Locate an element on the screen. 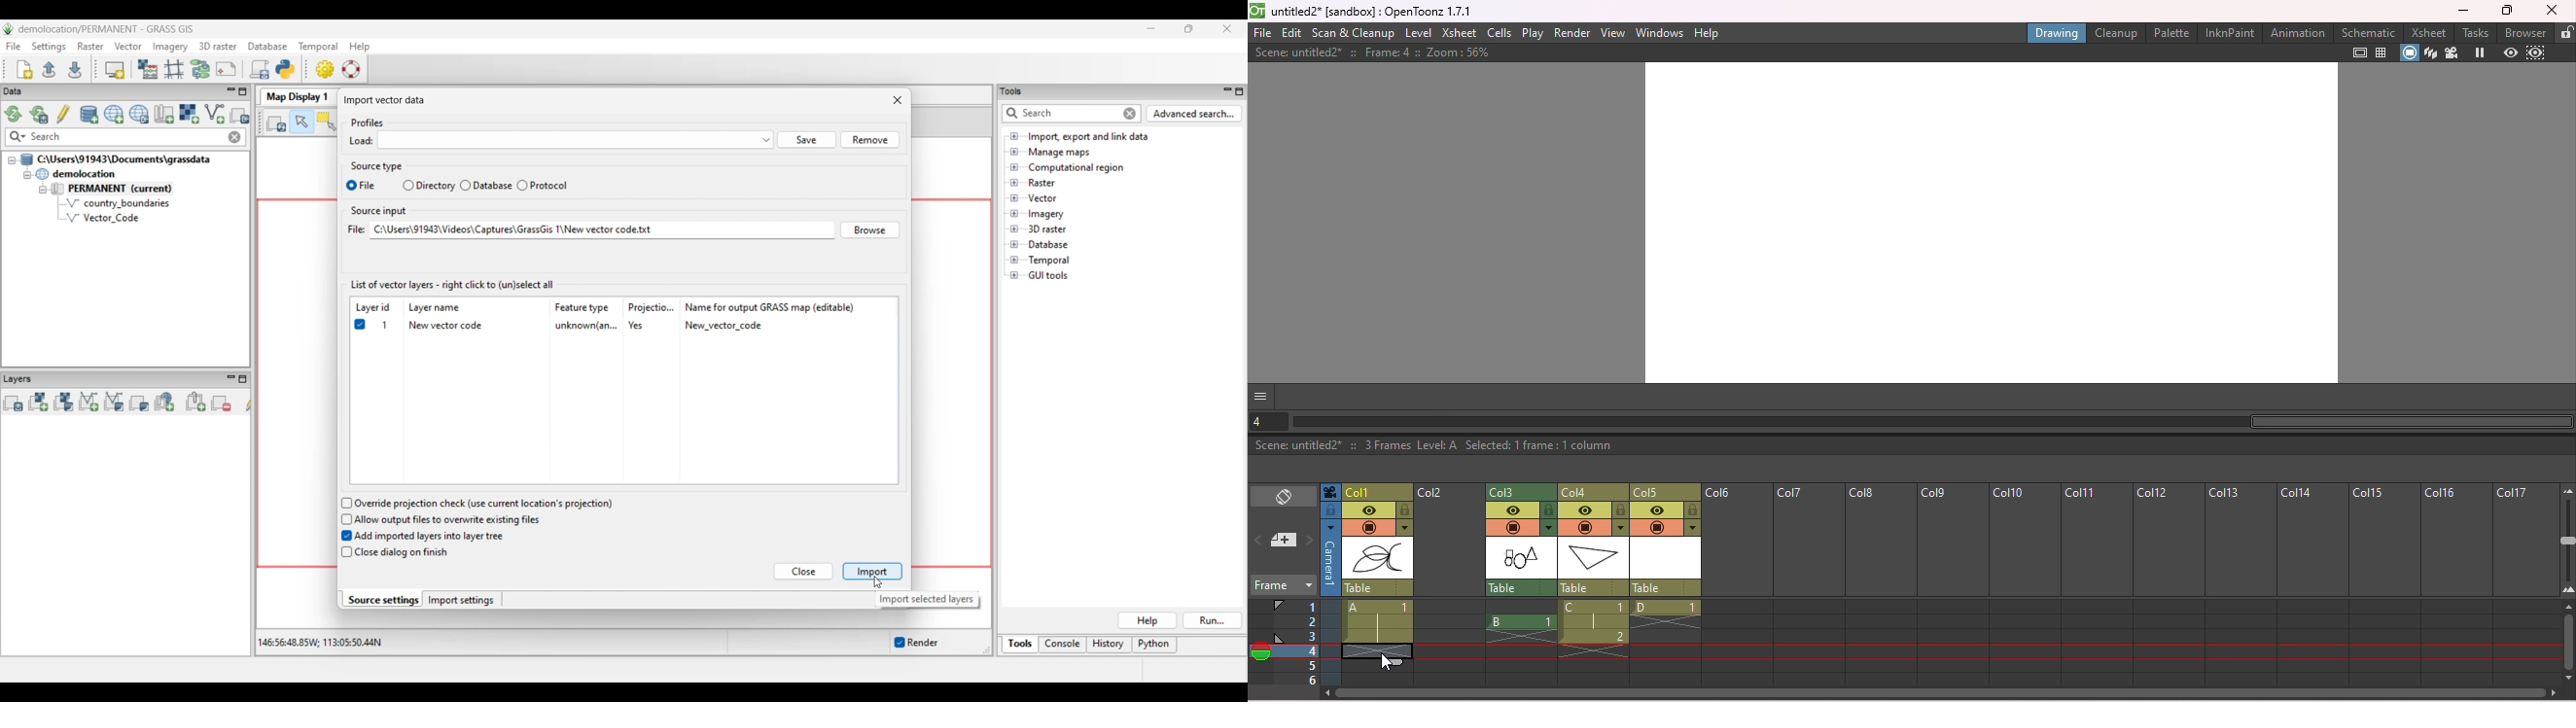  scene is located at coordinates (1667, 558).